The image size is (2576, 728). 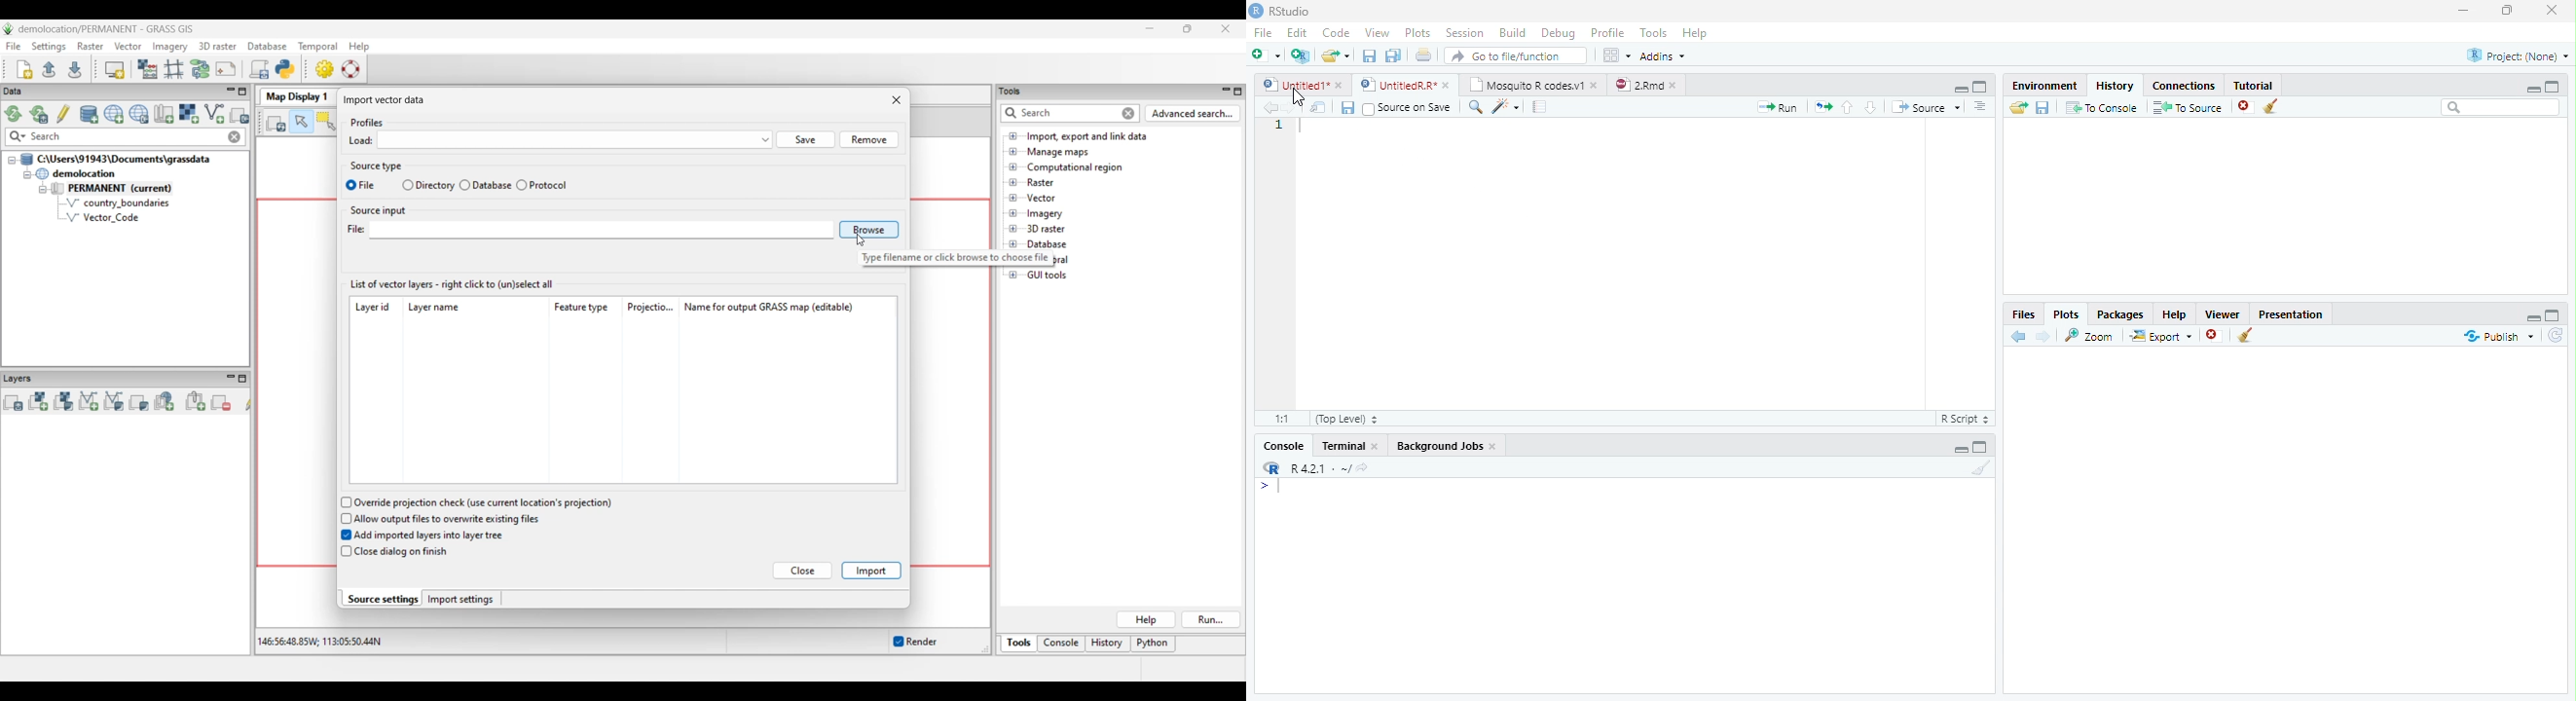 I want to click on Load History from existing file, so click(x=2018, y=107).